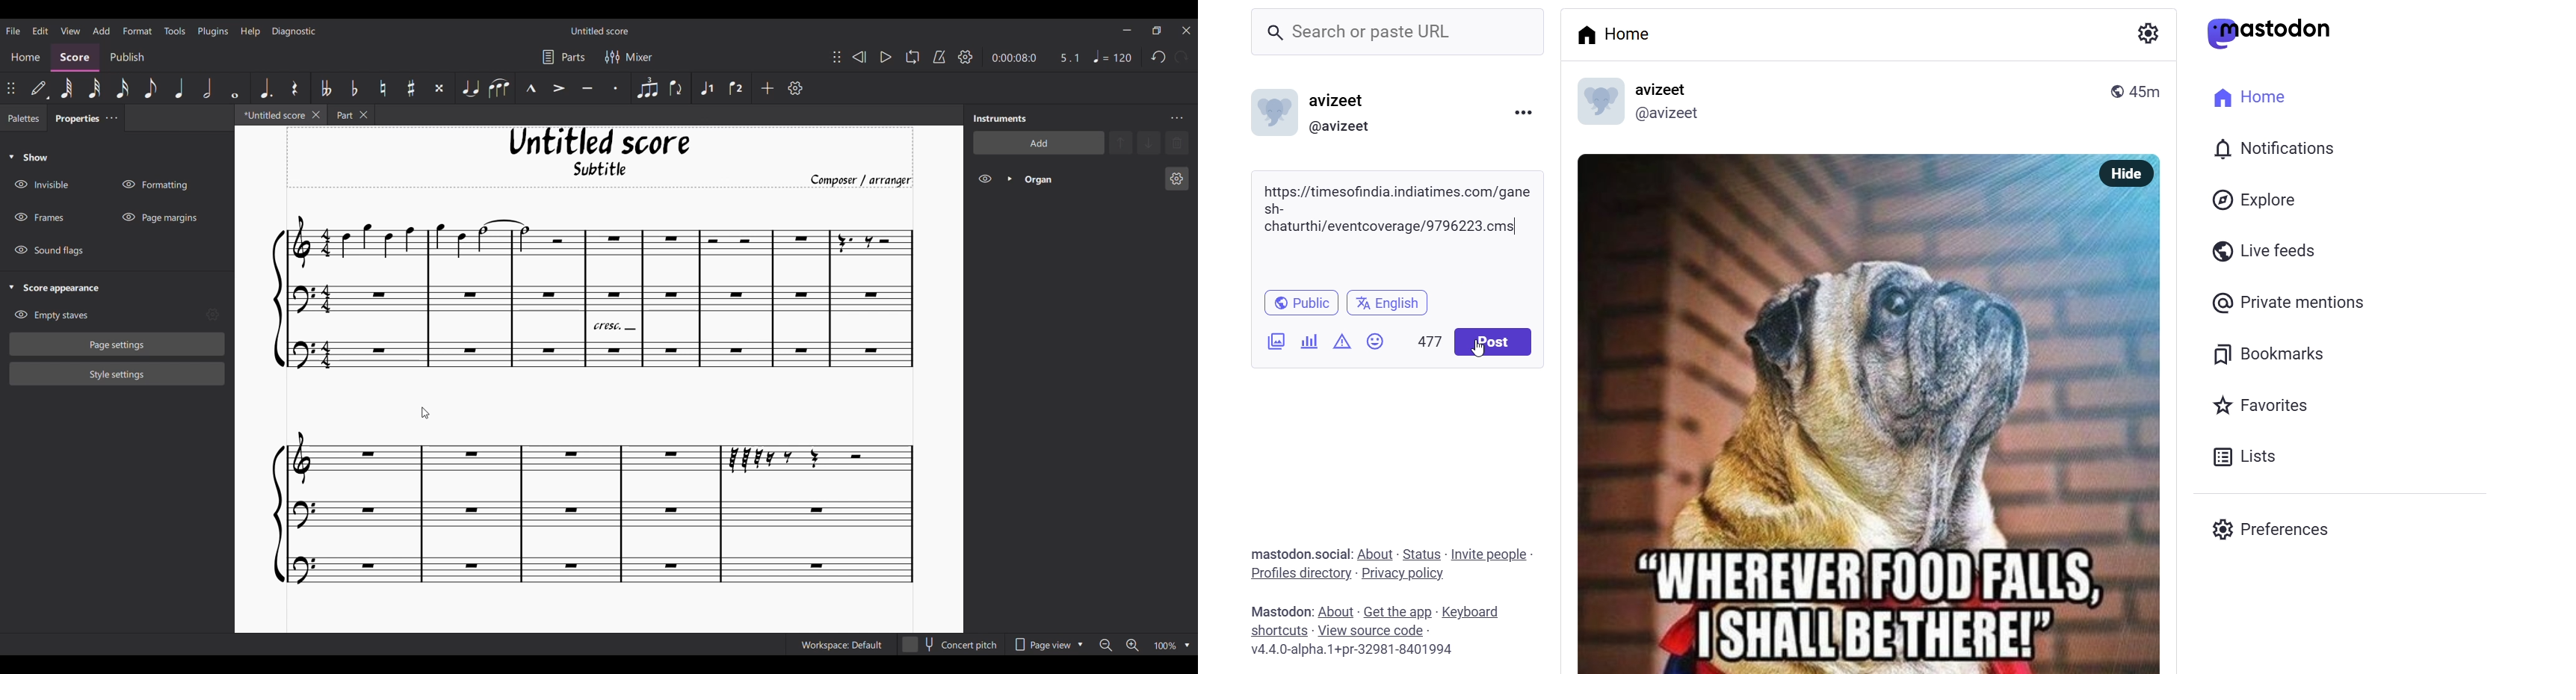 This screenshot has height=700, width=2576. I want to click on Tenuto, so click(587, 89).